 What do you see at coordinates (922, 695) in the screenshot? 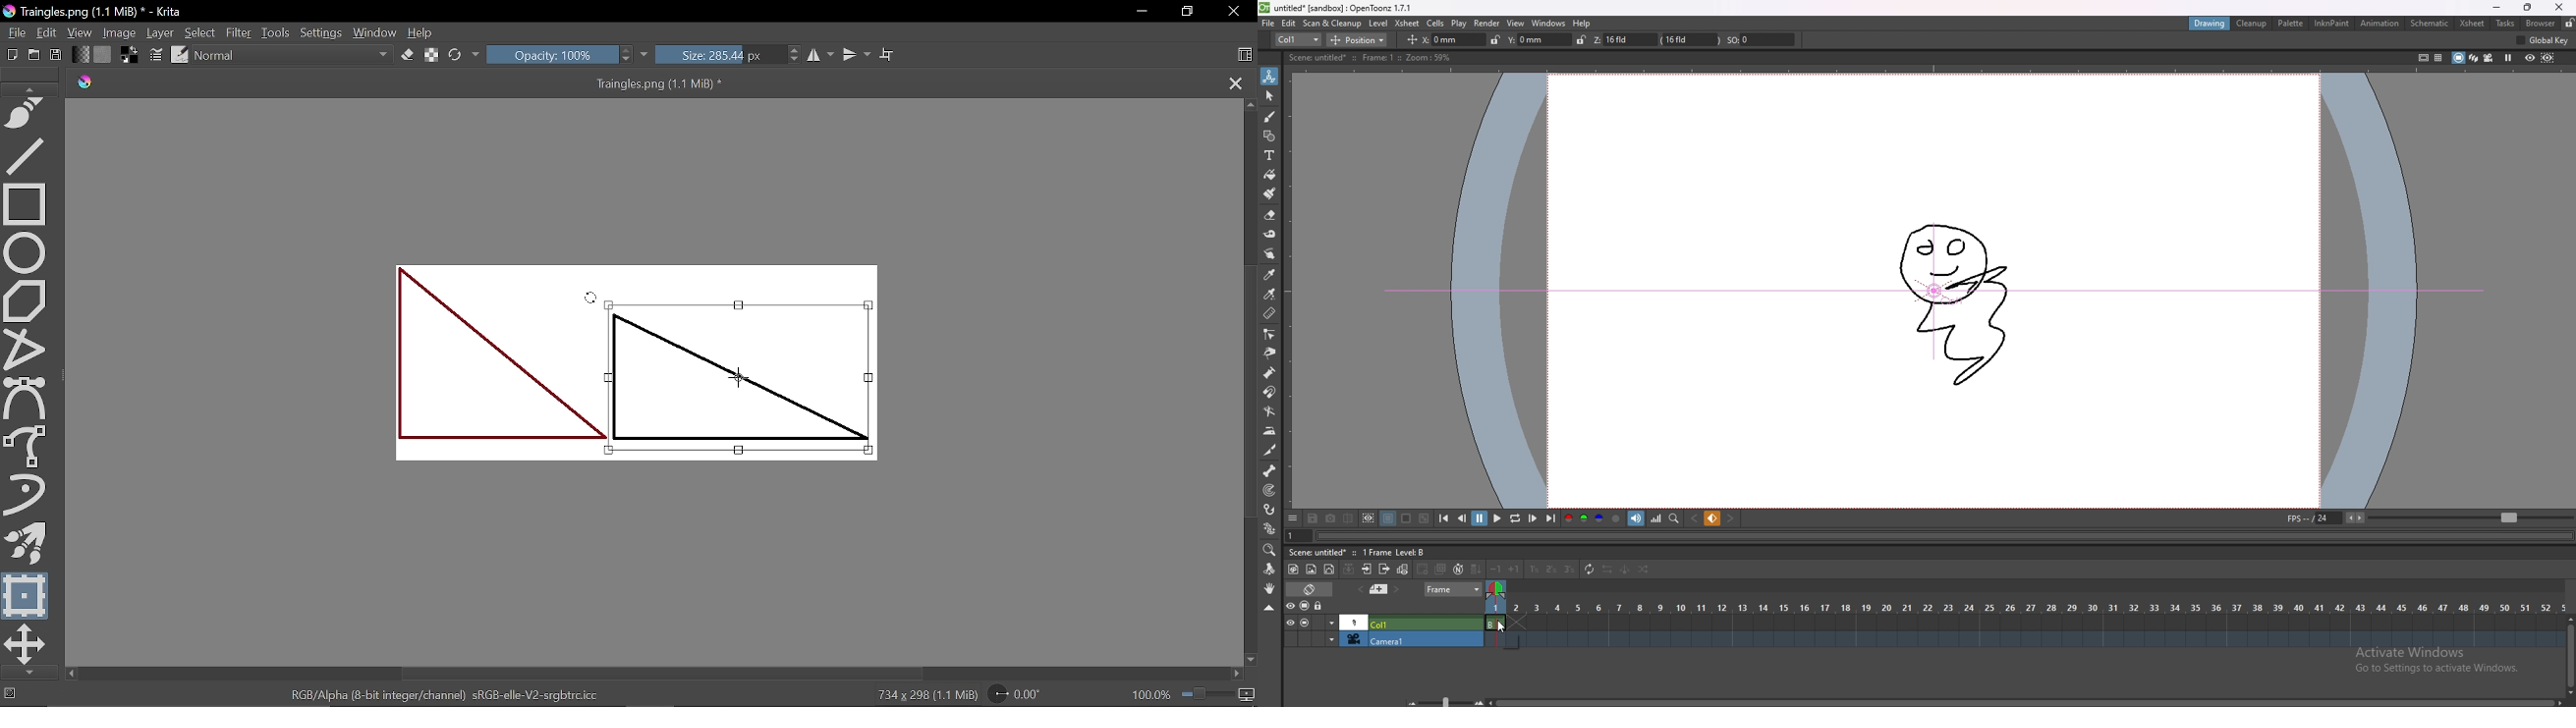
I see `734 x 298 (1.1 MiB)` at bounding box center [922, 695].